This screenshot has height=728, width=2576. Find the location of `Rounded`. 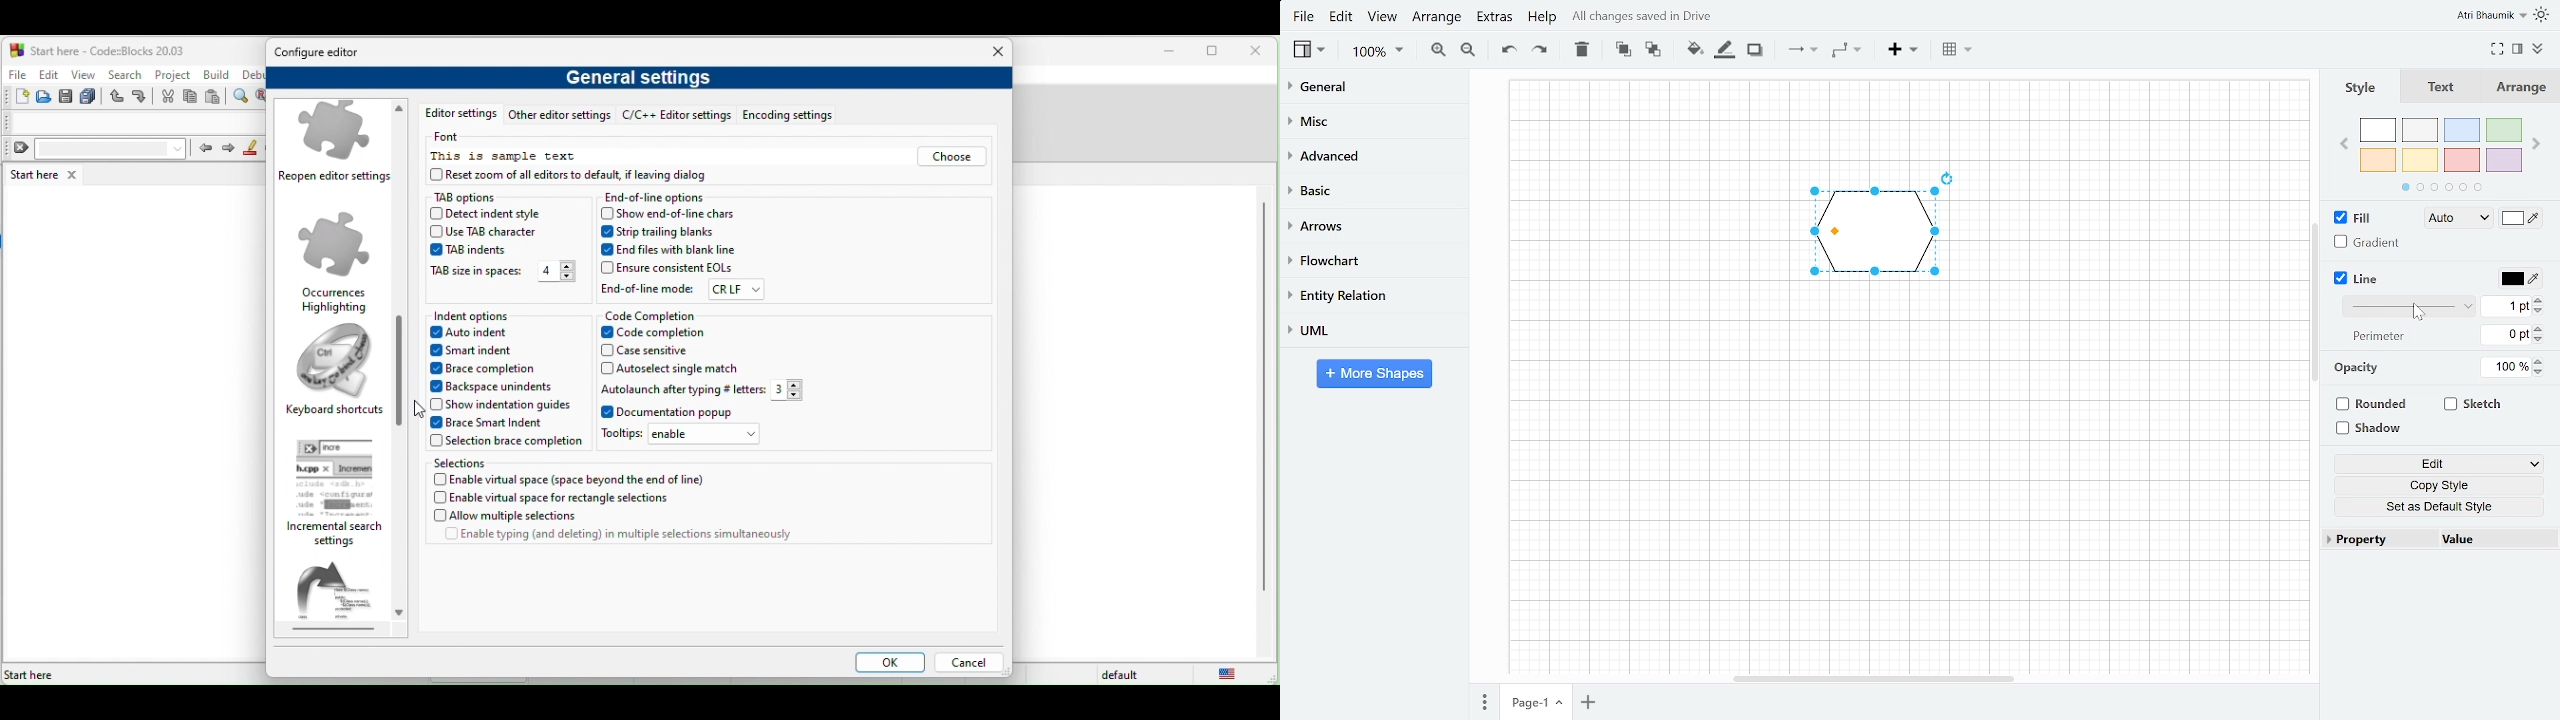

Rounded is located at coordinates (2371, 405).